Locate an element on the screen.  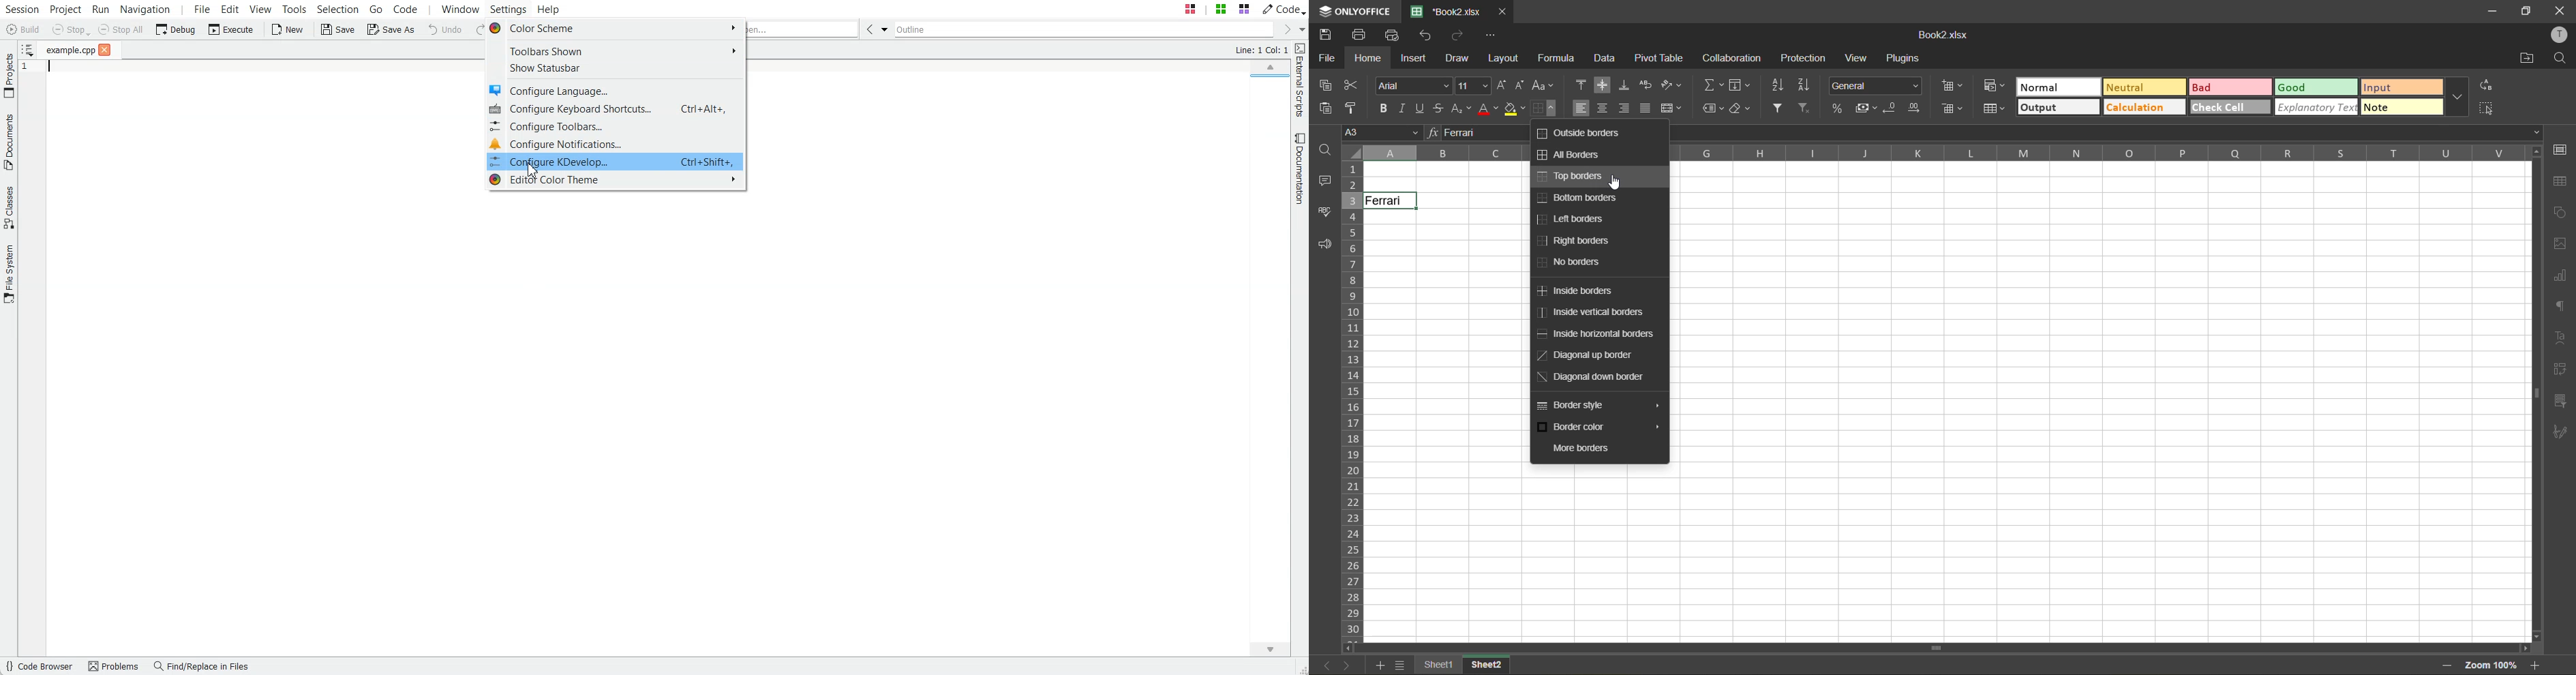
diagonal up border is located at coordinates (1587, 355).